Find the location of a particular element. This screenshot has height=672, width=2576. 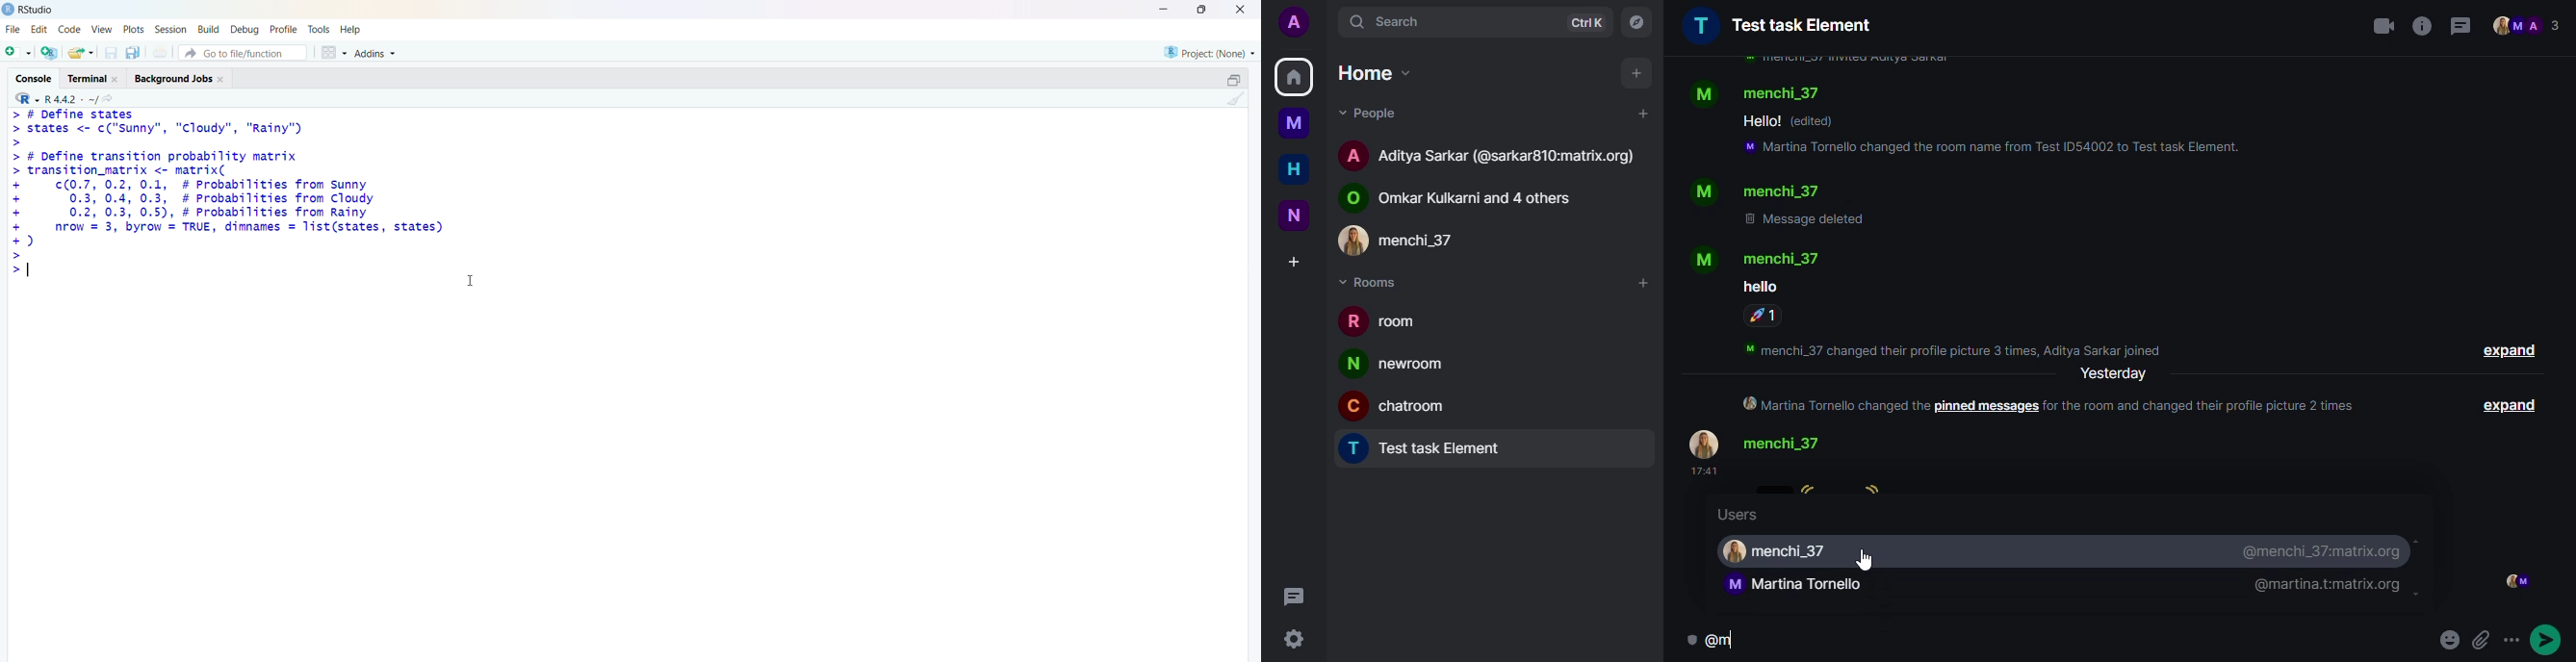

addins is located at coordinates (378, 53).